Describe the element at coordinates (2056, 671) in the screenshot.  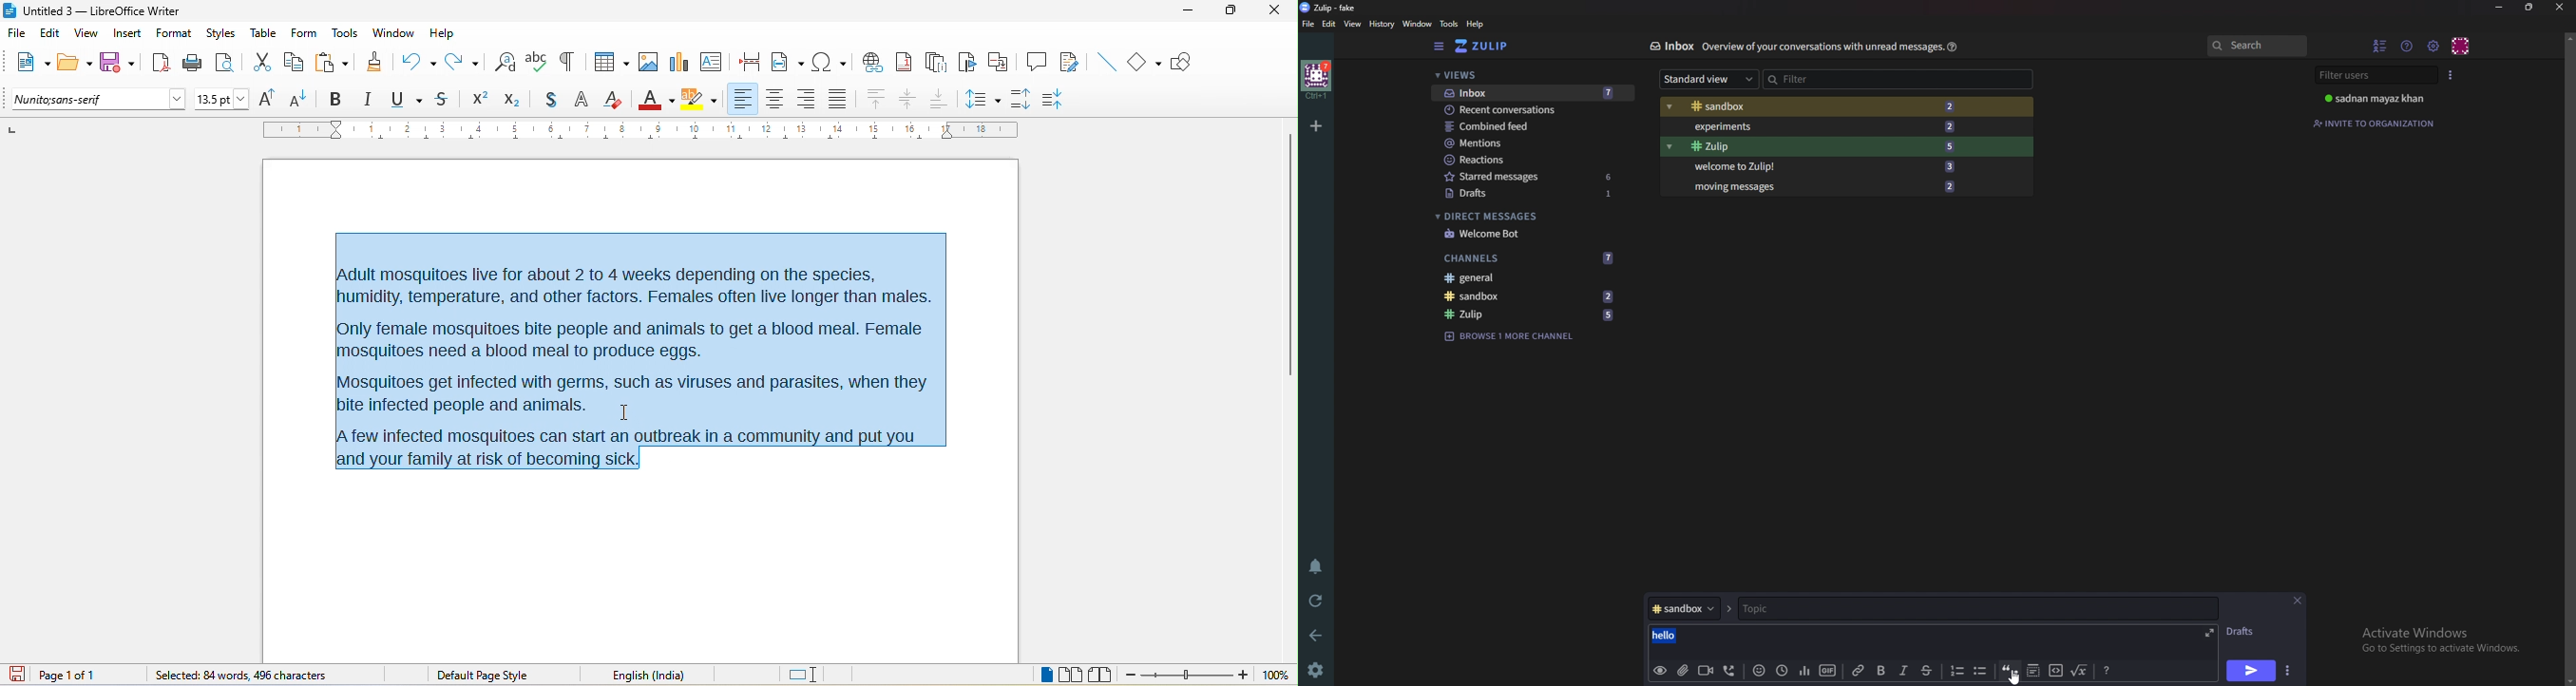
I see `Code` at that location.